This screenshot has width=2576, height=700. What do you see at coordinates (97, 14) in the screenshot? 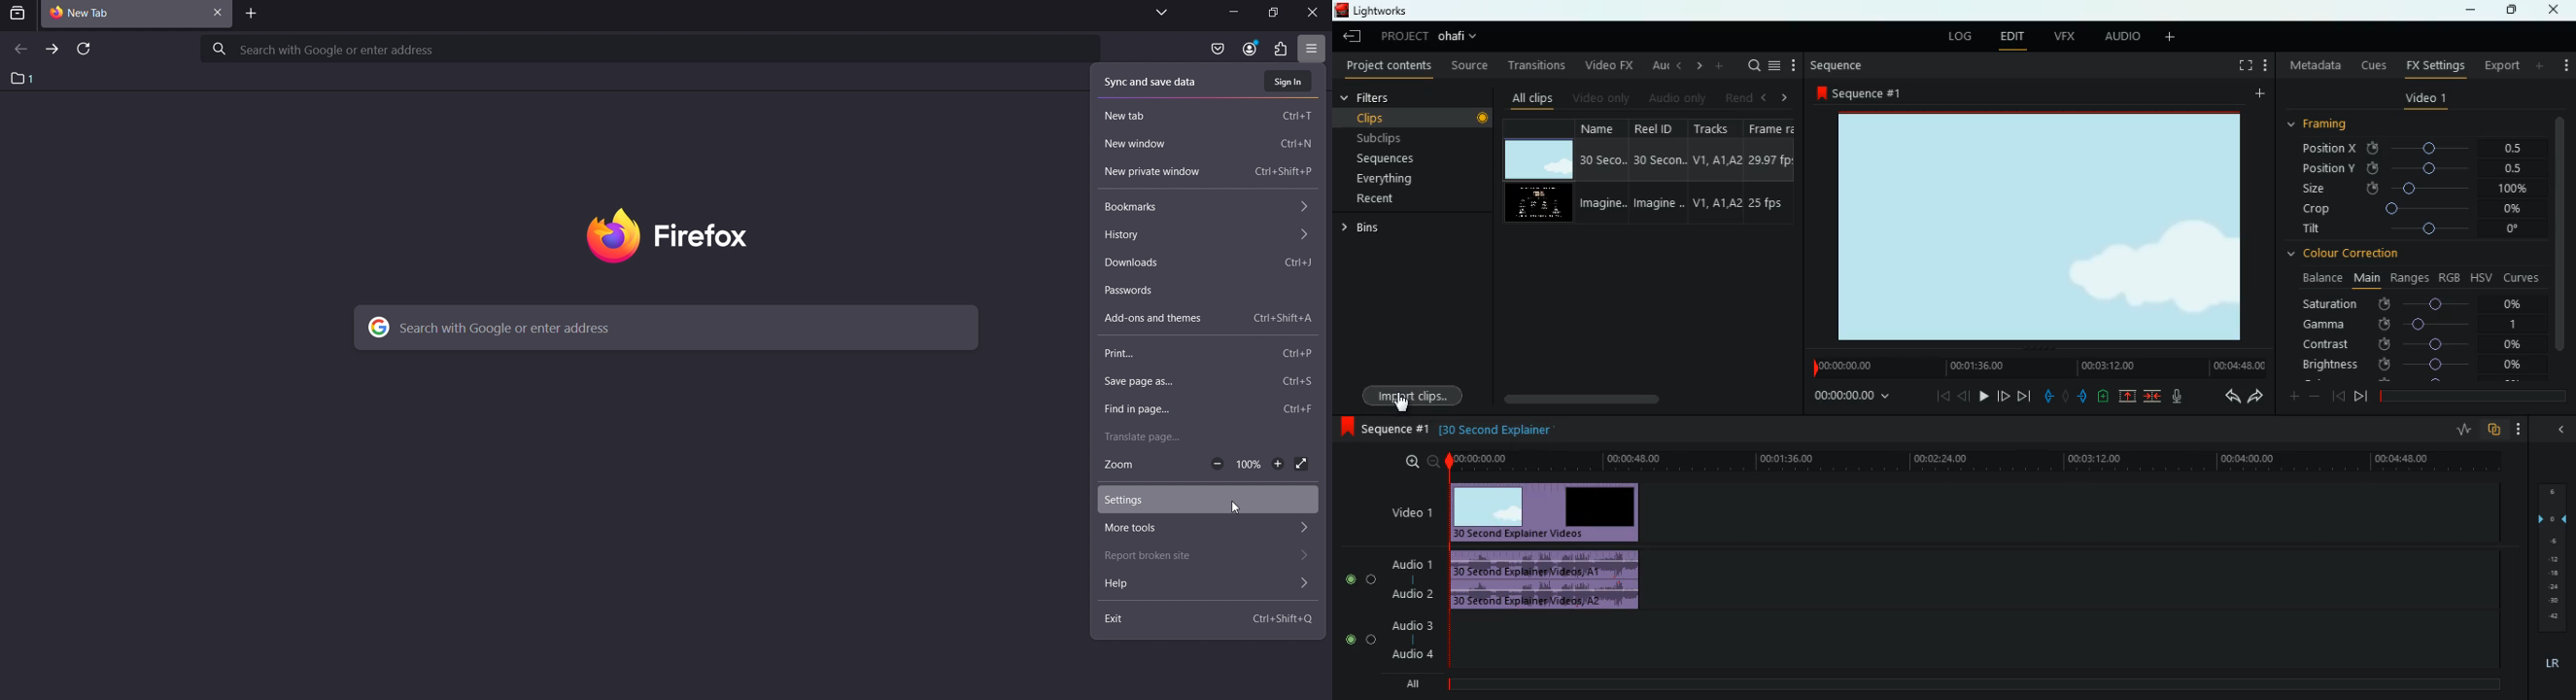
I see `current tab` at bounding box center [97, 14].